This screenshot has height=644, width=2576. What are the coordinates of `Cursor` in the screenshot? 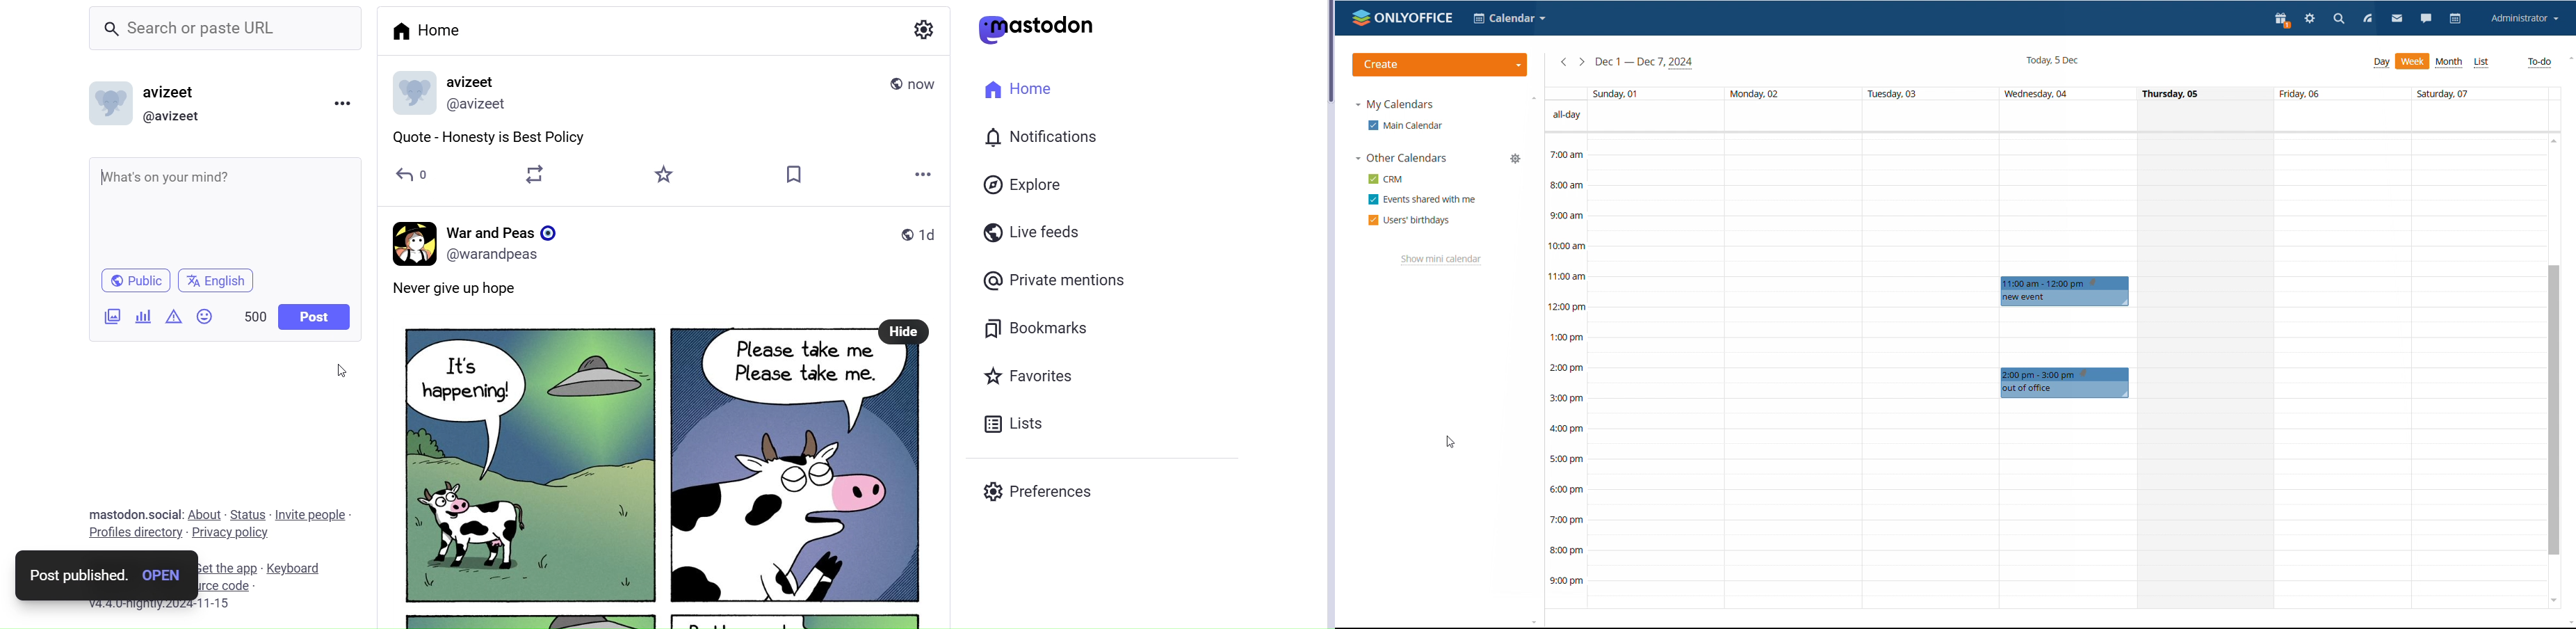 It's located at (342, 376).